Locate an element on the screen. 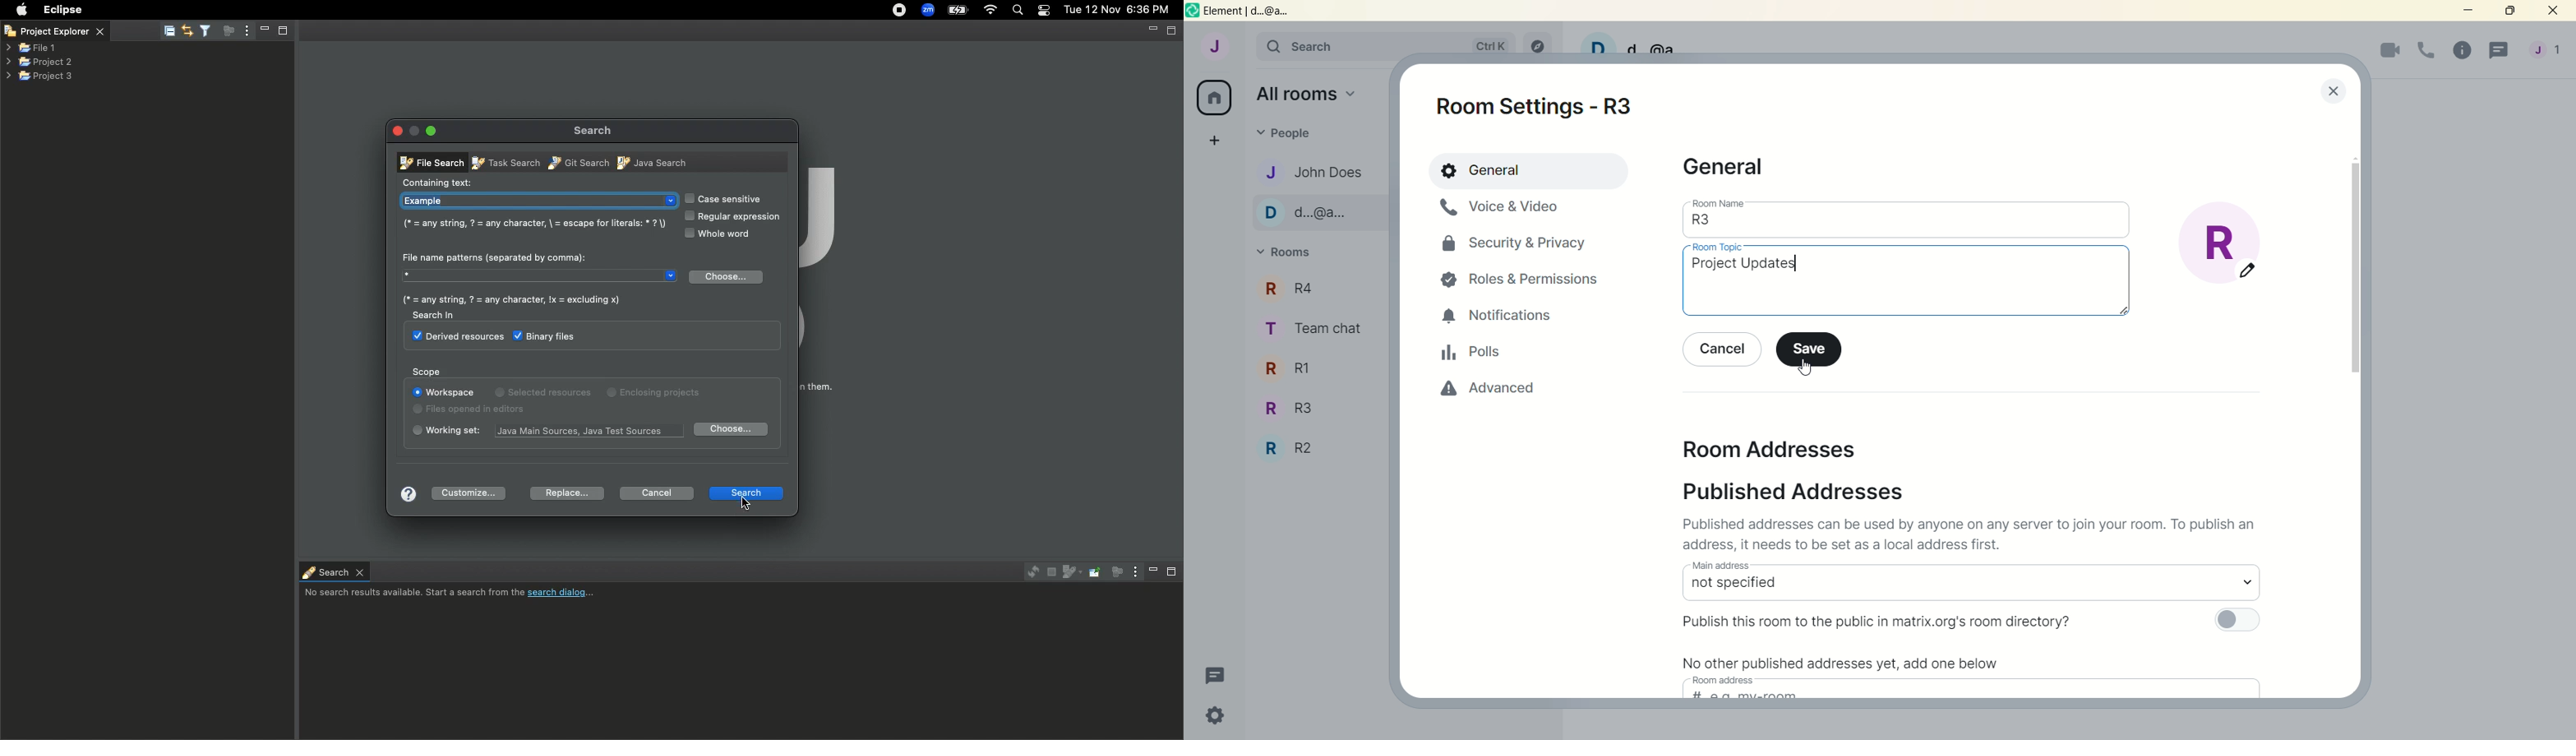 The height and width of the screenshot is (756, 2576). Room topic typed in: project updates is located at coordinates (1743, 266).